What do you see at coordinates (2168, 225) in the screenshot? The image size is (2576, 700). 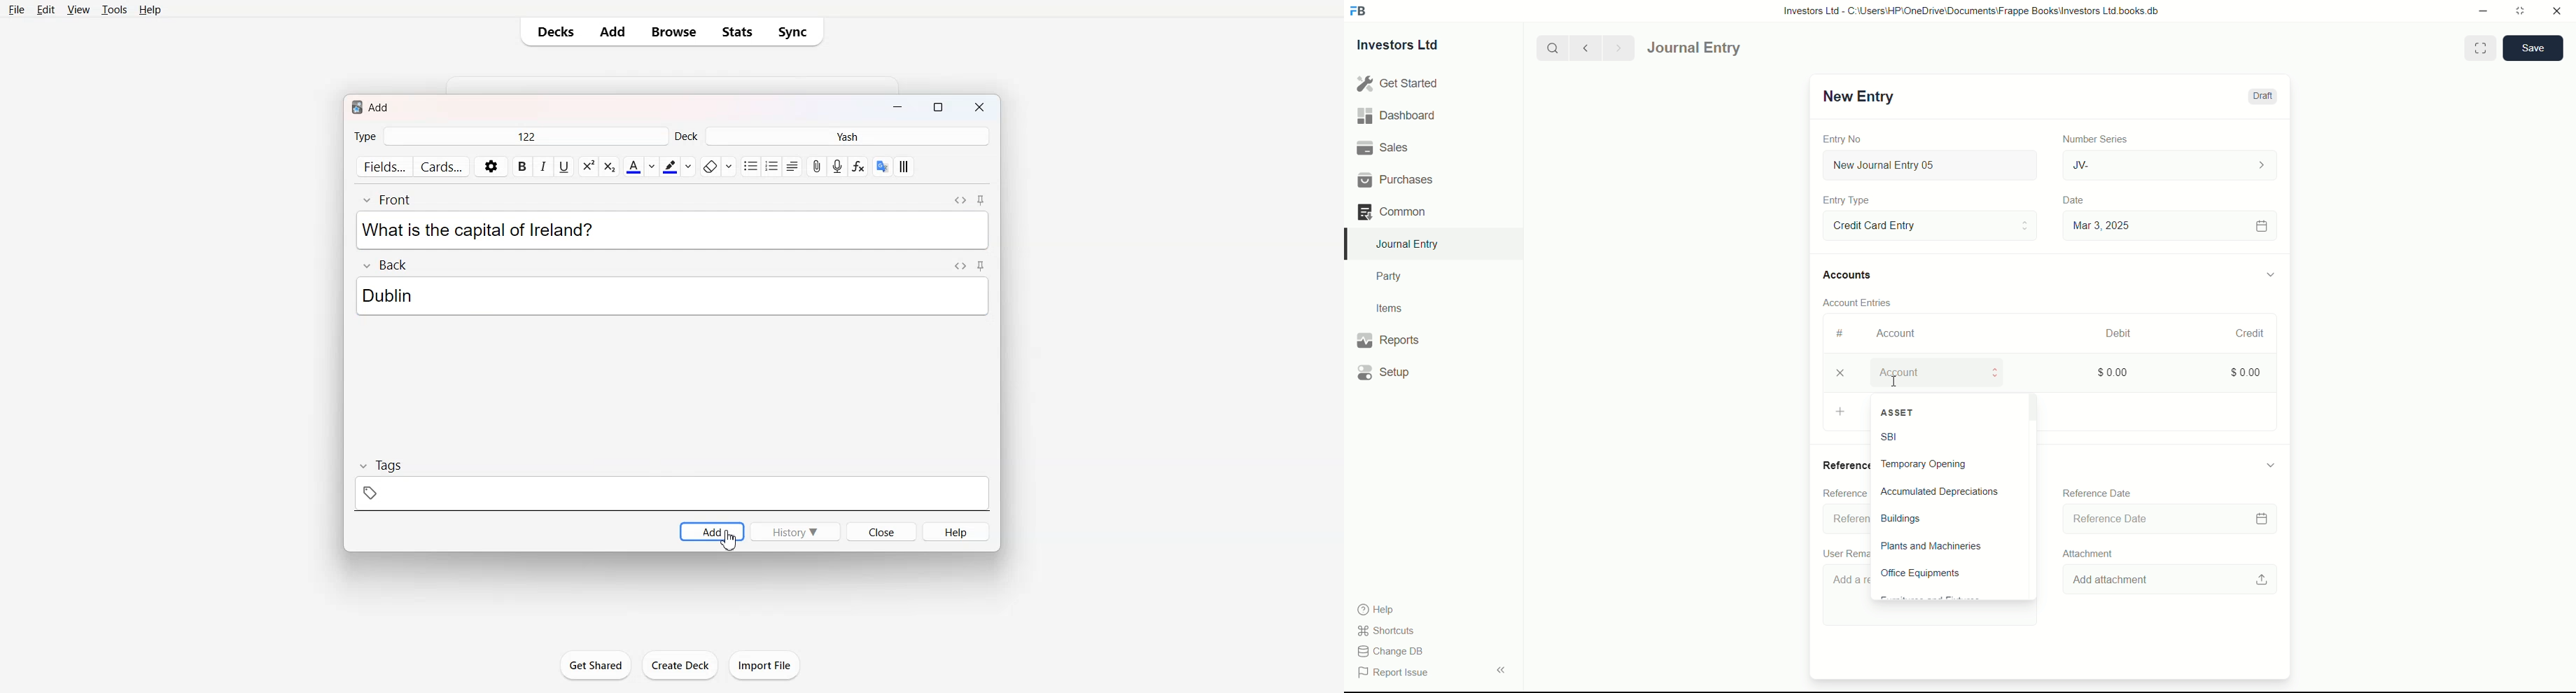 I see `Mar 3, 2025` at bounding box center [2168, 225].